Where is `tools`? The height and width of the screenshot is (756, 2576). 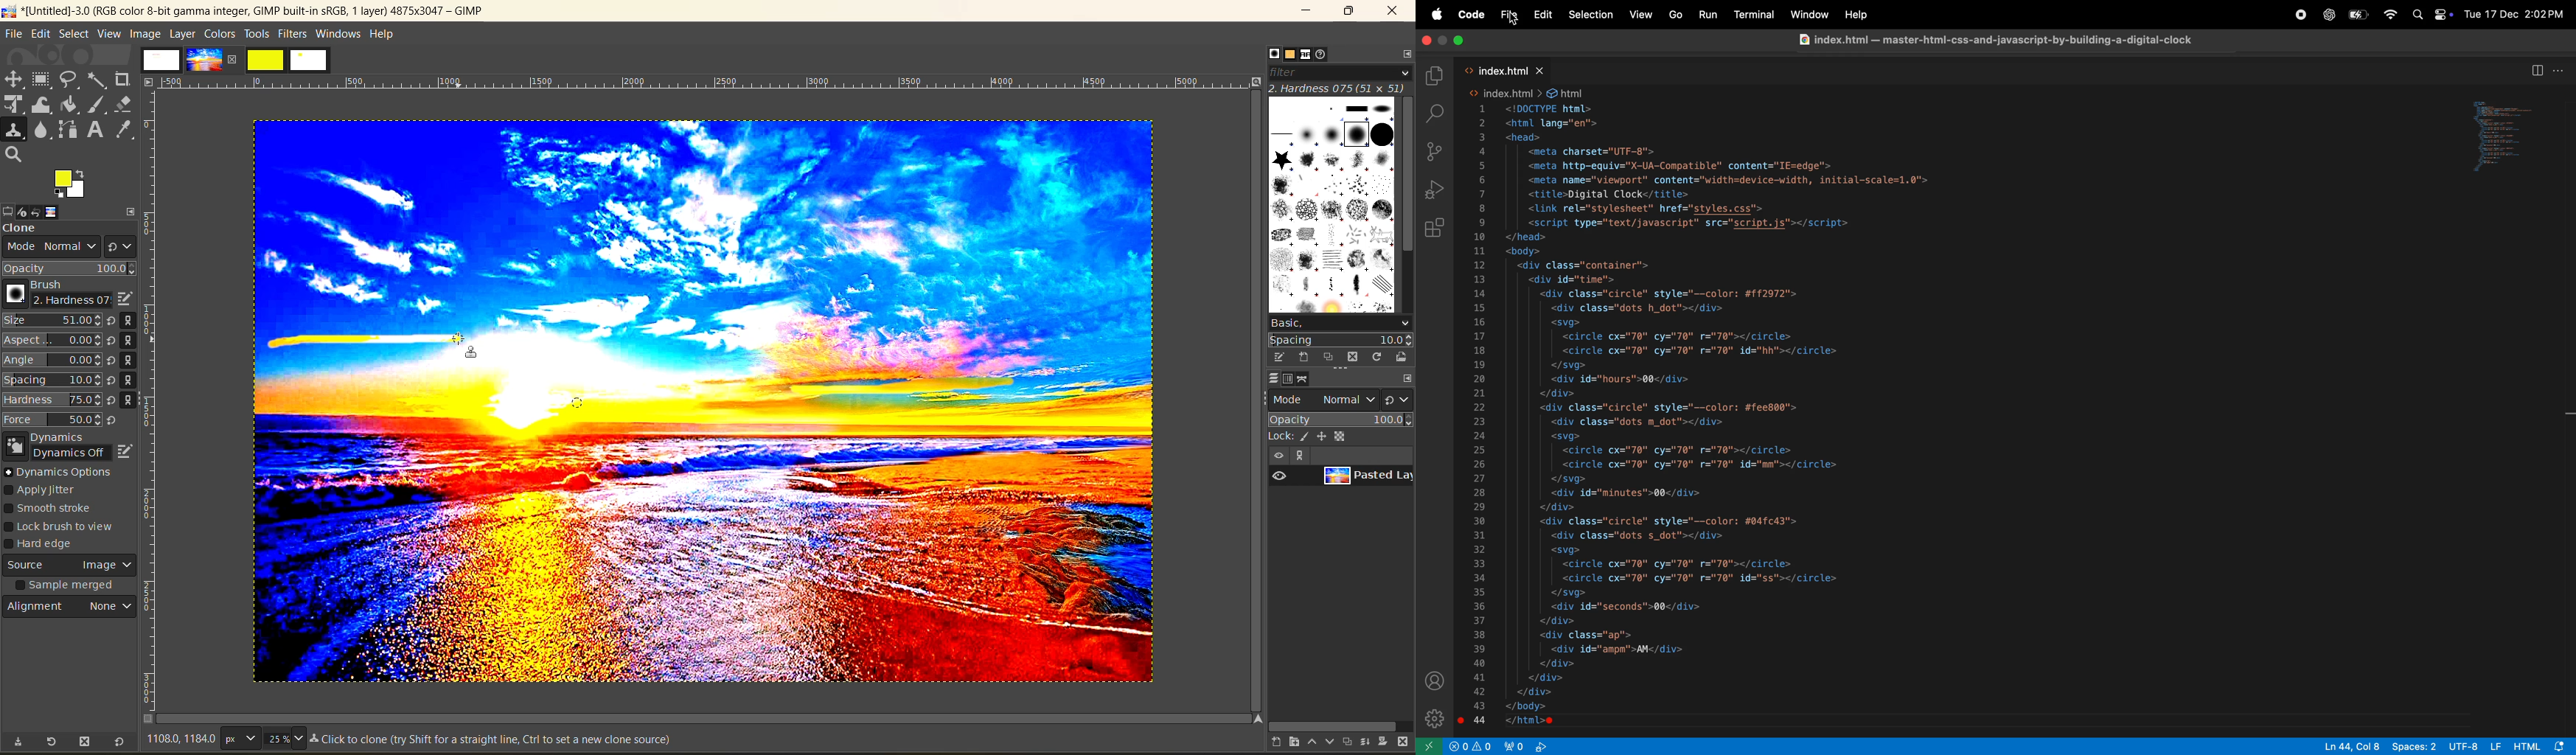 tools is located at coordinates (257, 34).